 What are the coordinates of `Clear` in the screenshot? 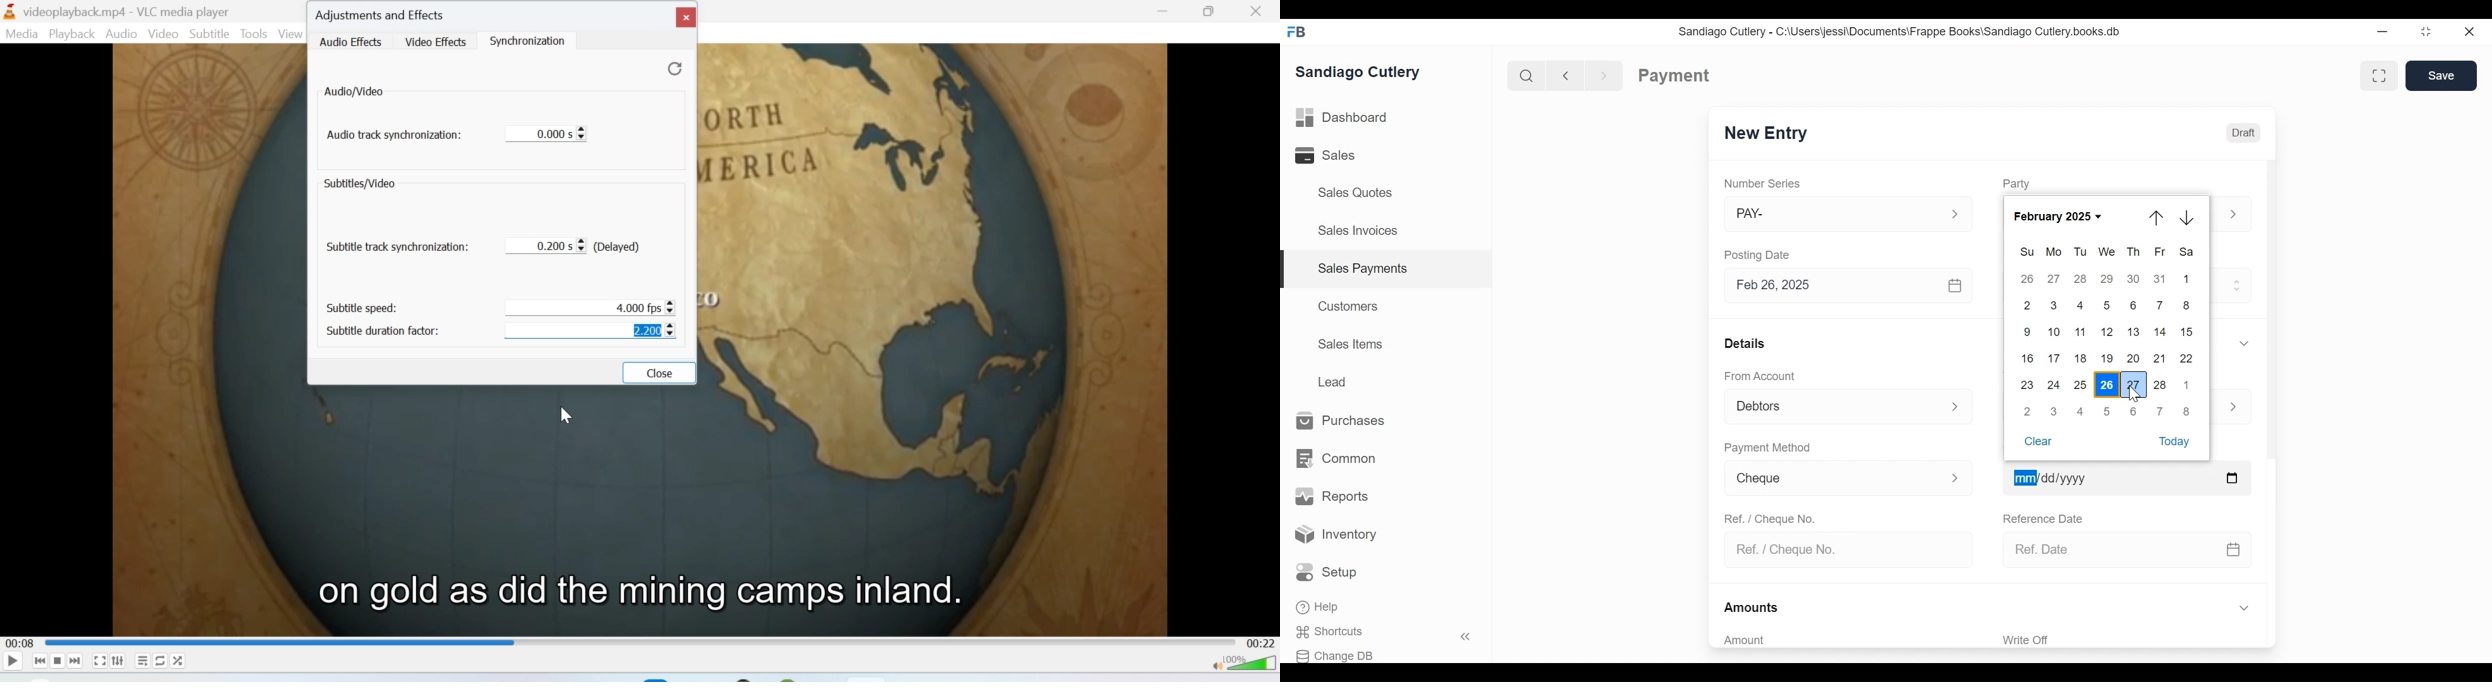 It's located at (2039, 443).